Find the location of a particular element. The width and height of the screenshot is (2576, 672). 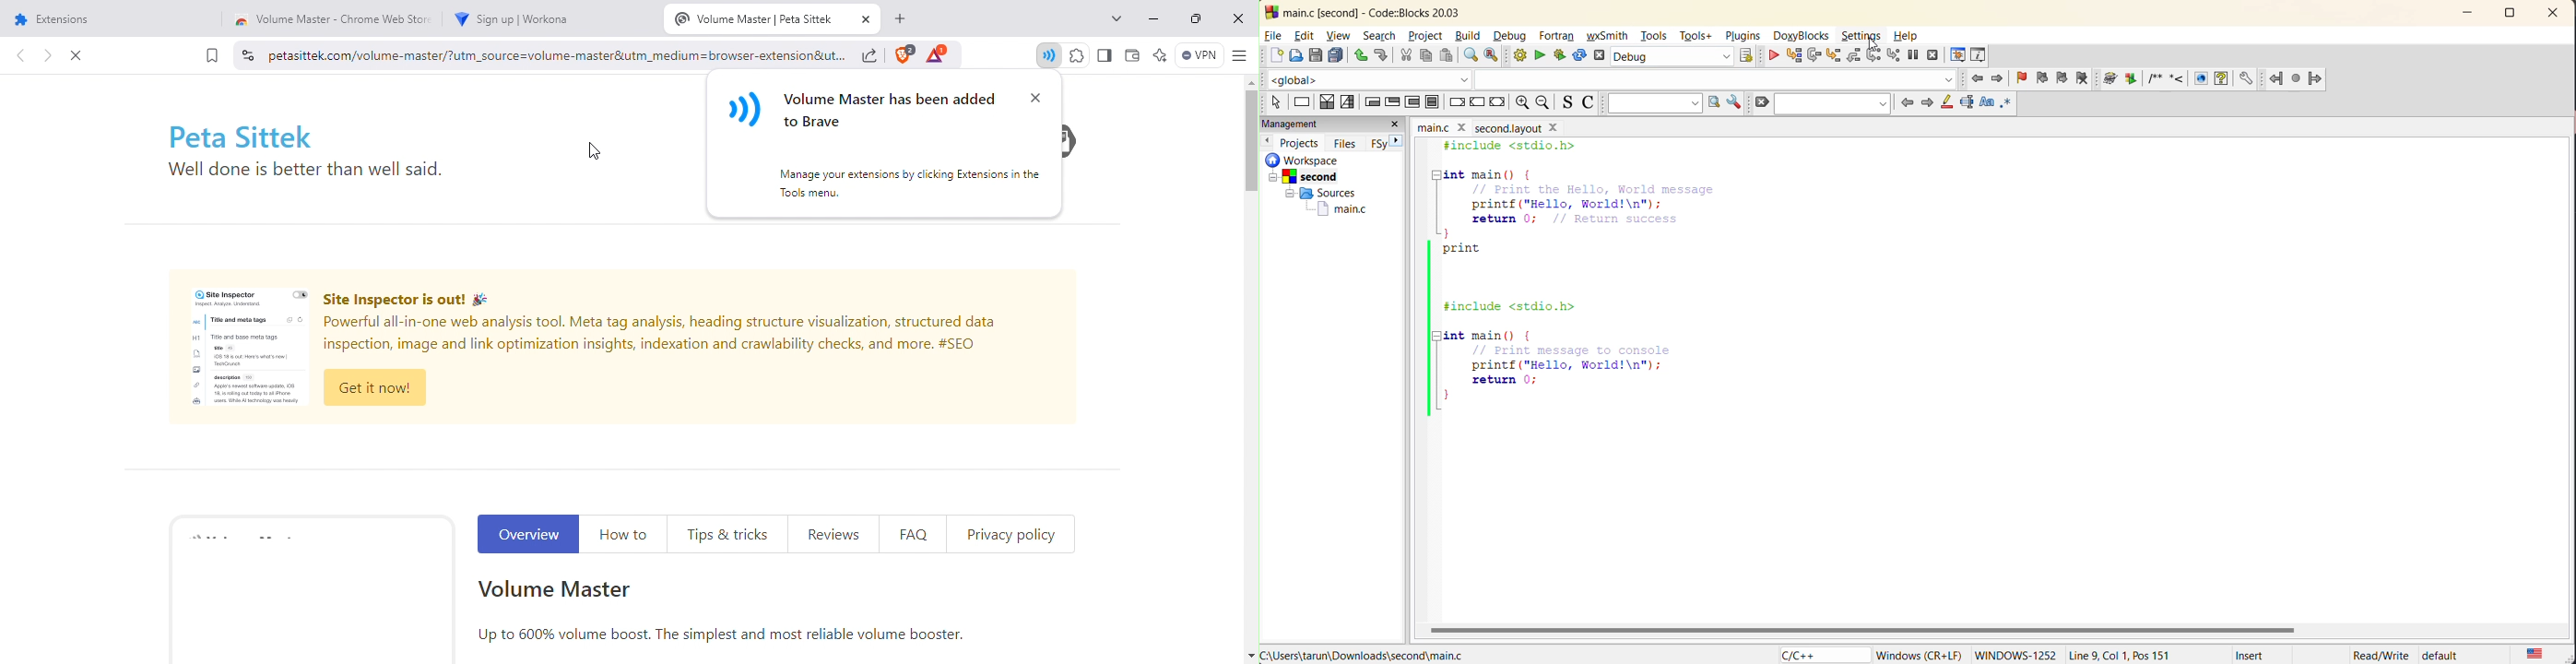

debugging windows is located at coordinates (1957, 56).